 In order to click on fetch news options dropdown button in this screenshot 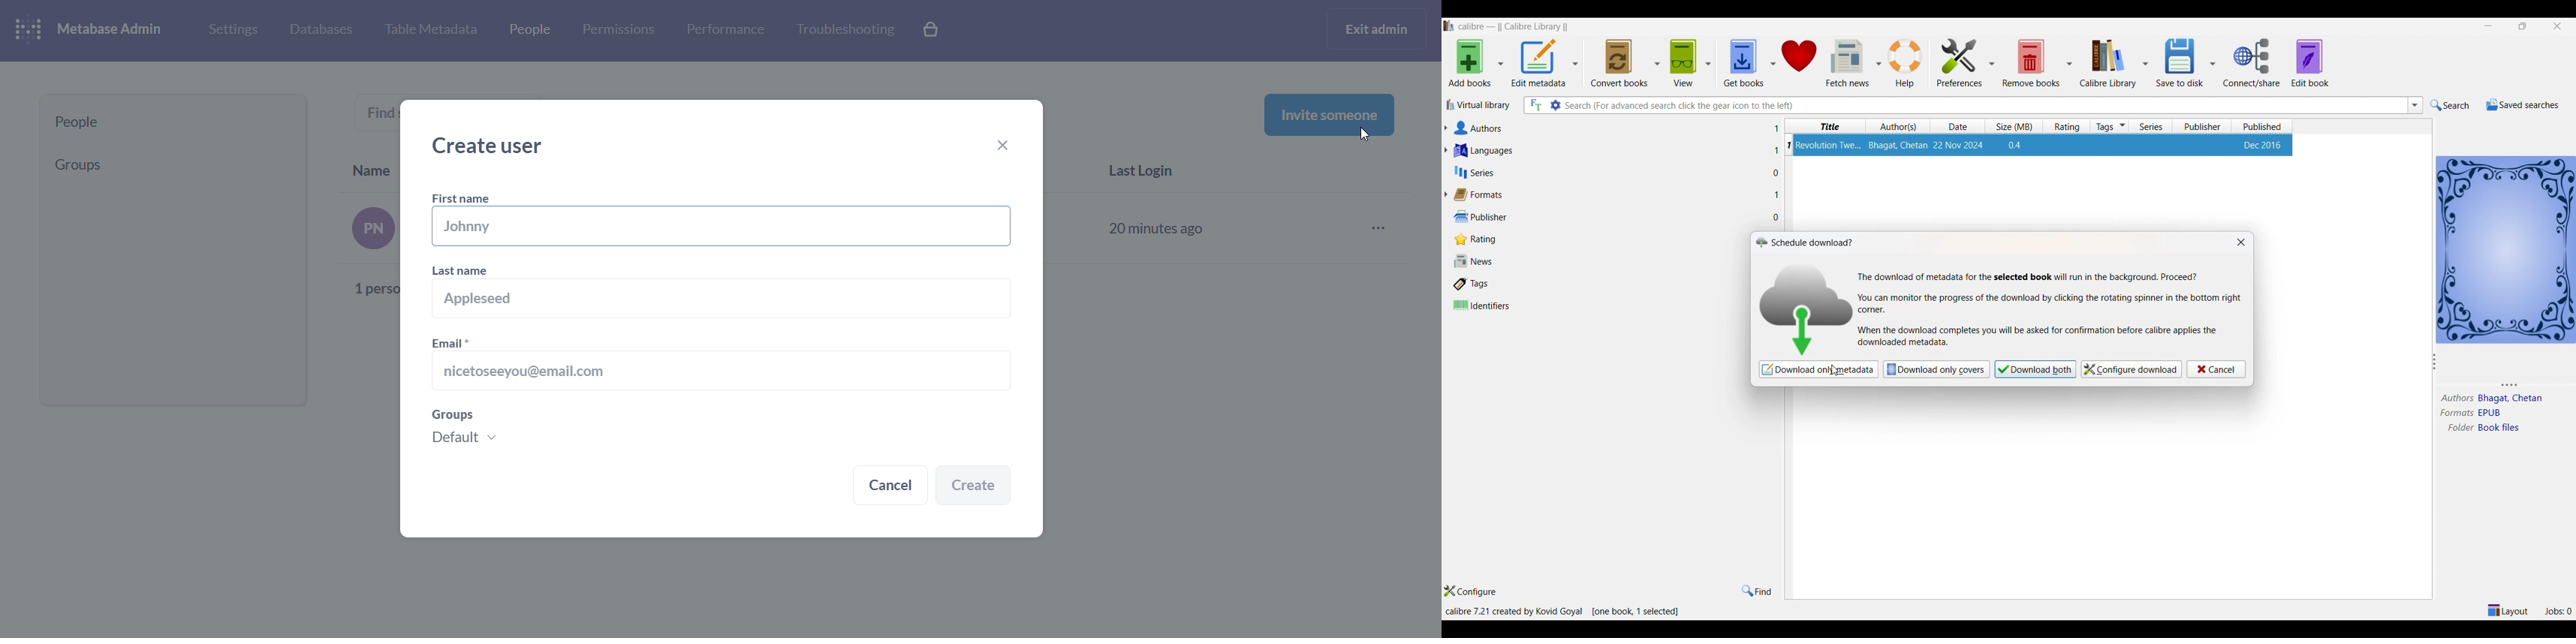, I will do `click(1879, 58)`.